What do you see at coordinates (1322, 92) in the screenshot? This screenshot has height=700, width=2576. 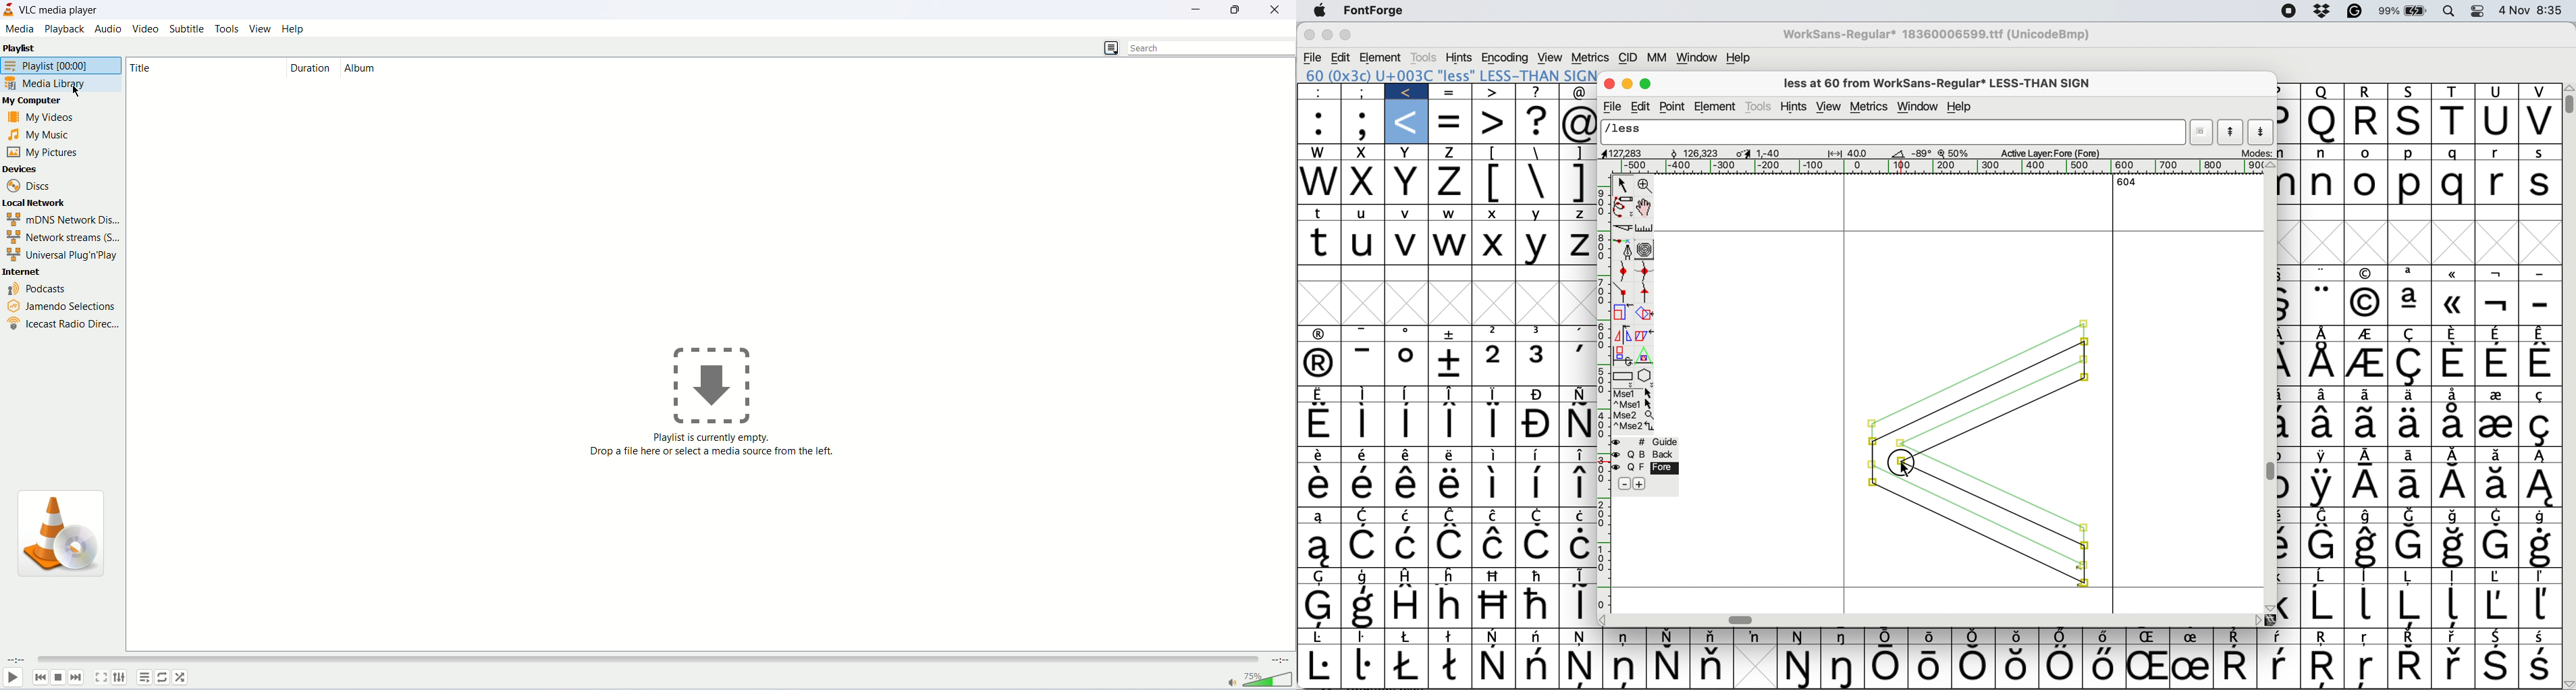 I see `:` at bounding box center [1322, 92].